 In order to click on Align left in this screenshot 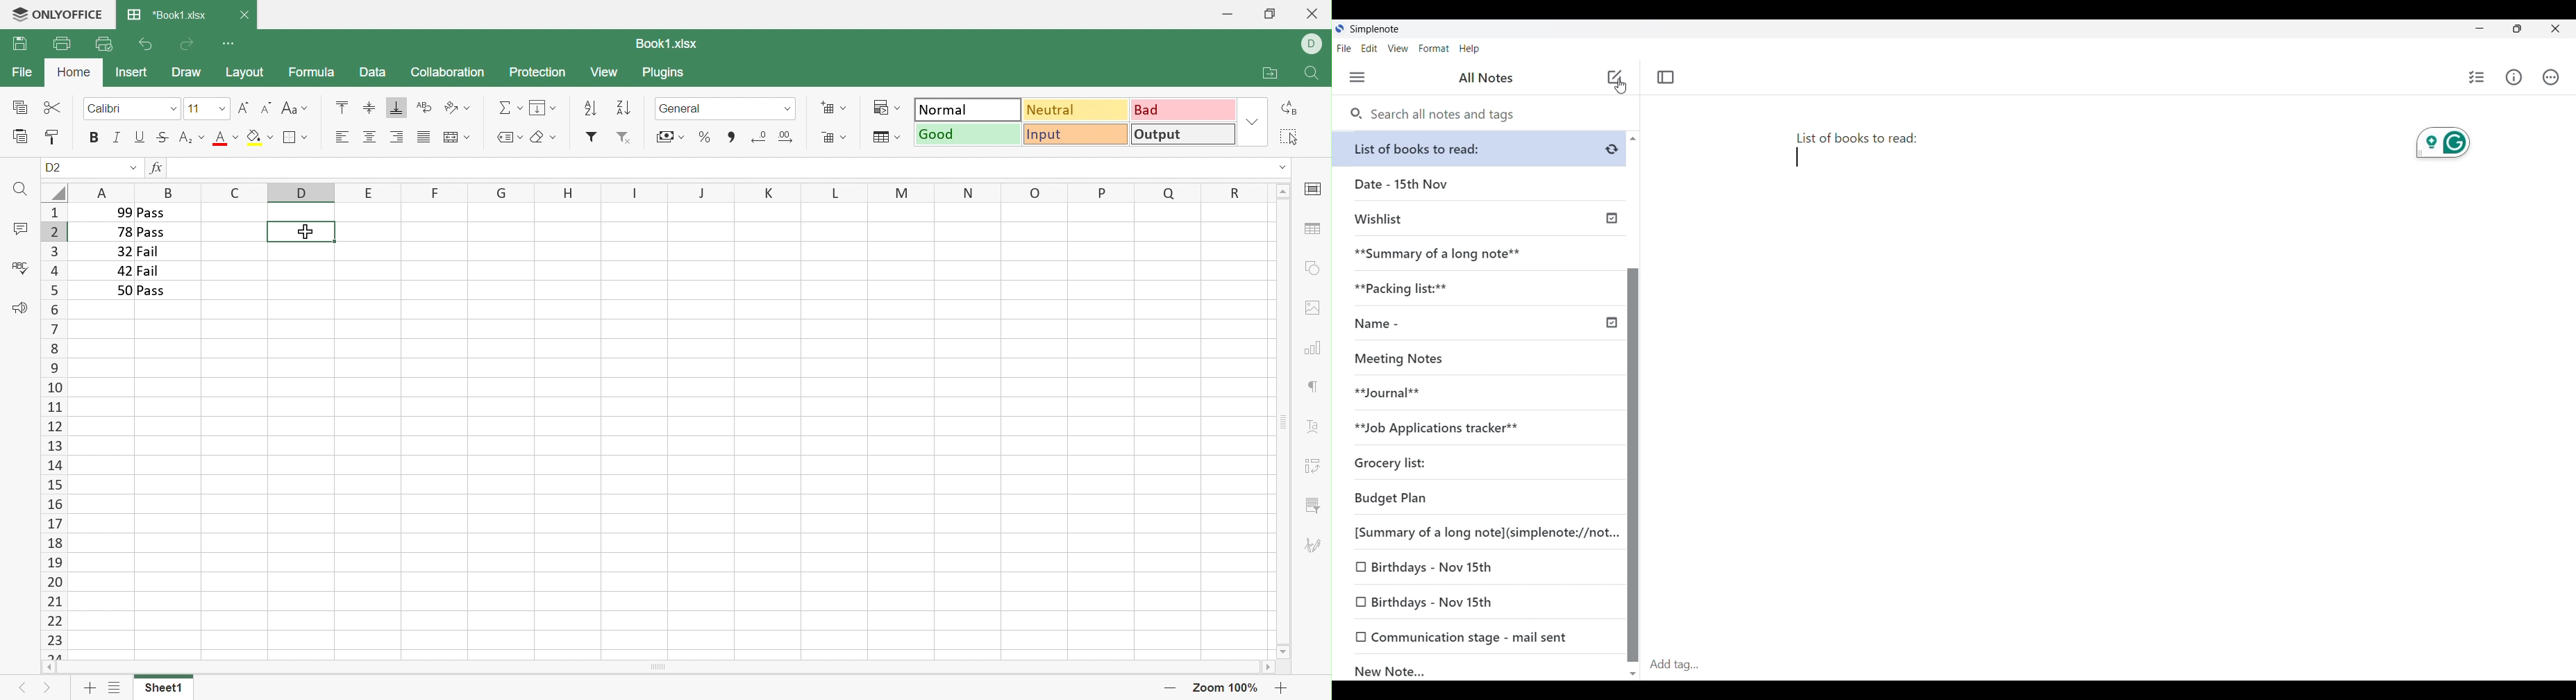, I will do `click(340, 138)`.